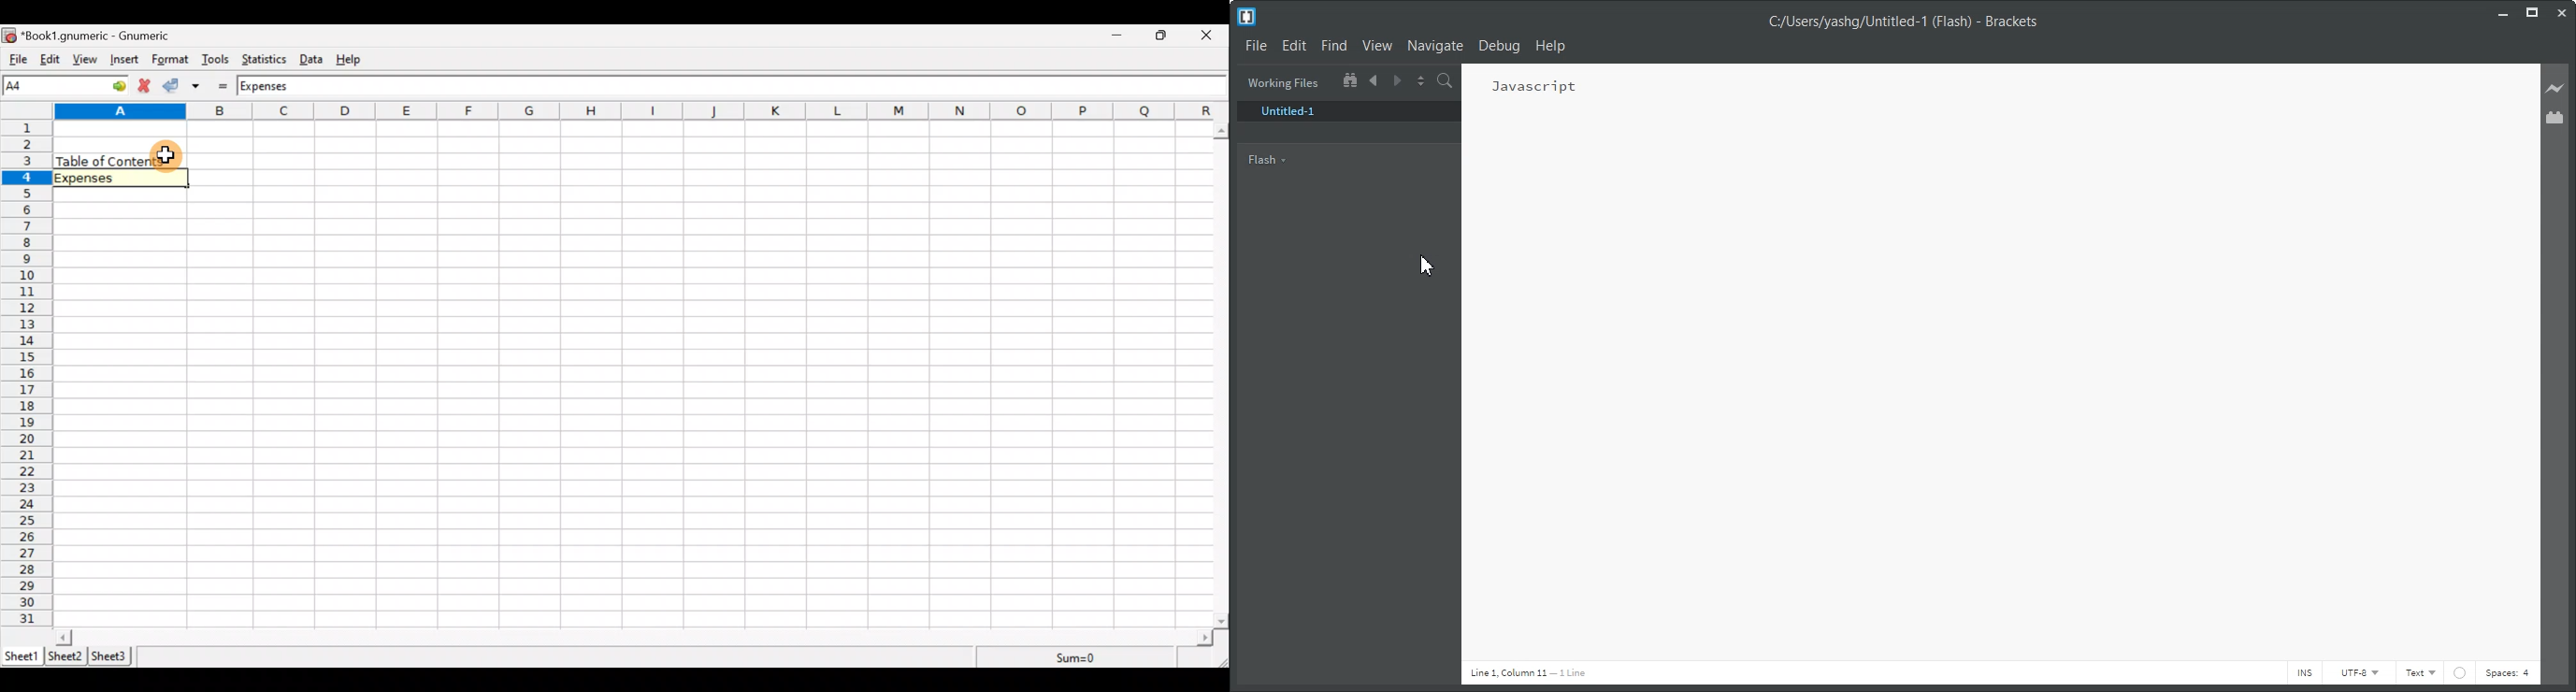  What do you see at coordinates (1903, 22) in the screenshot?
I see `C:/Users/yashg/Untitled-1 (Flash) - Brackets` at bounding box center [1903, 22].